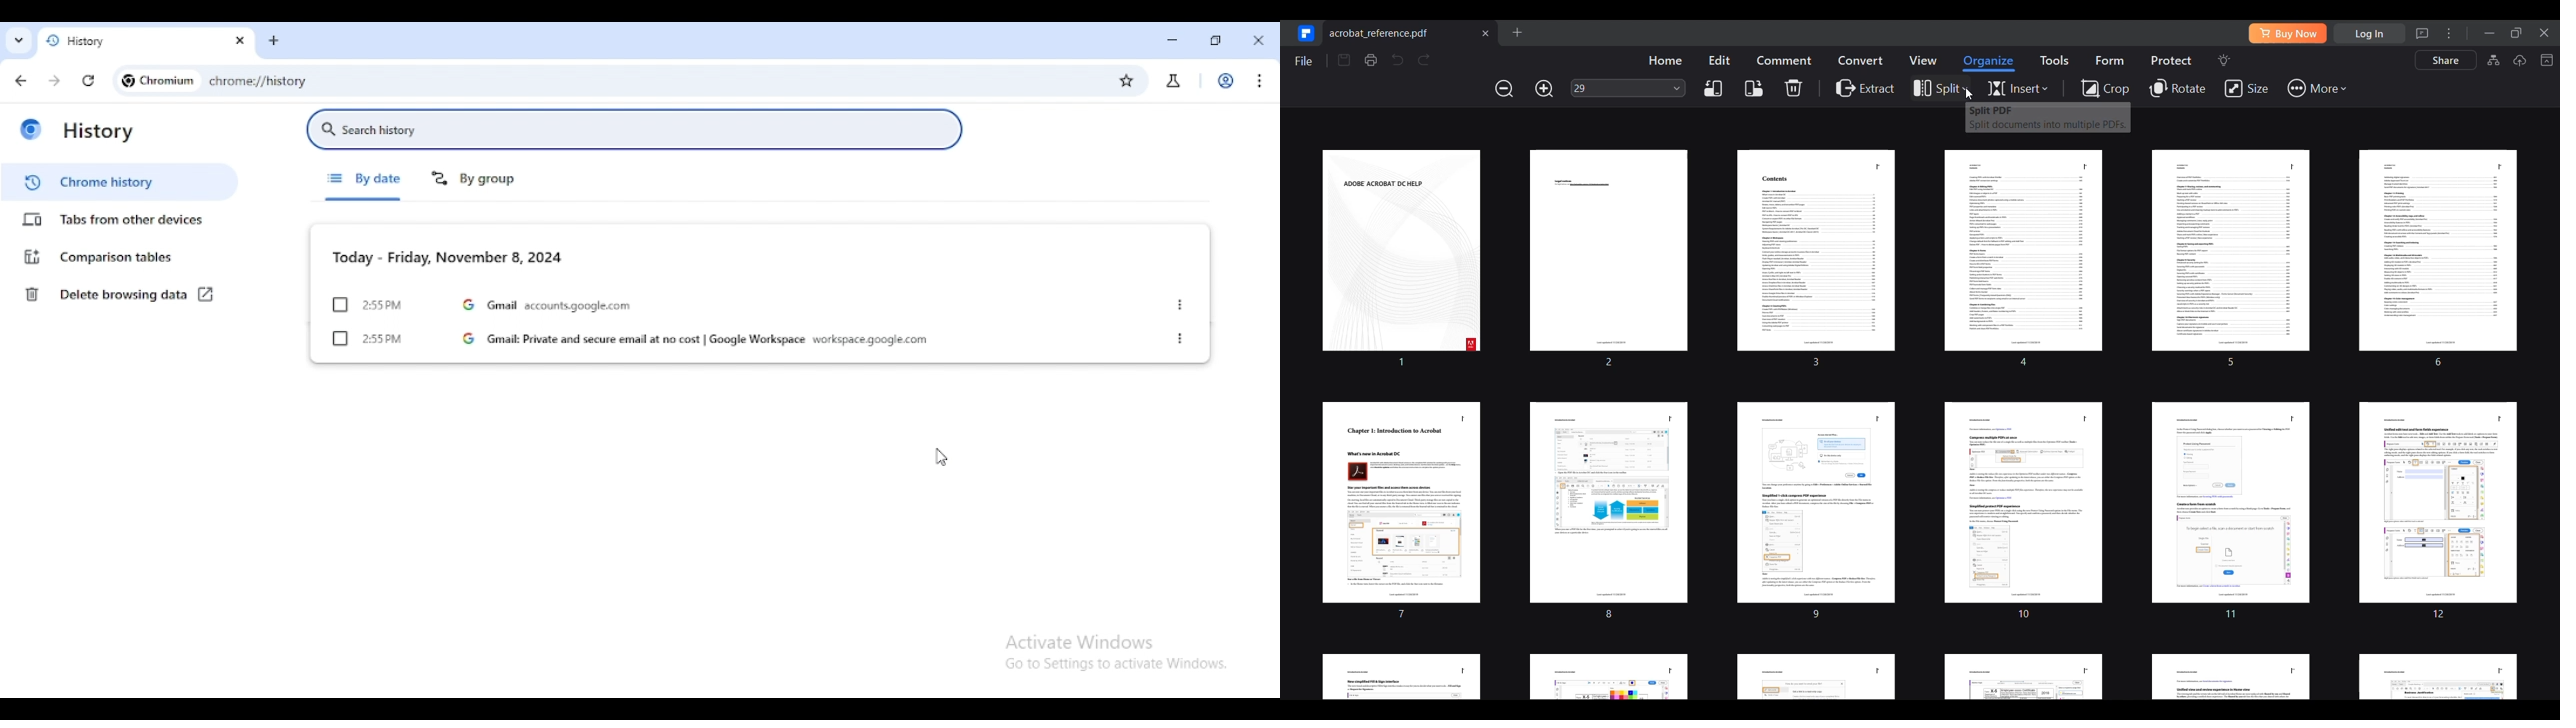 The width and height of the screenshot is (2576, 728). I want to click on Insert page options, so click(2017, 89).